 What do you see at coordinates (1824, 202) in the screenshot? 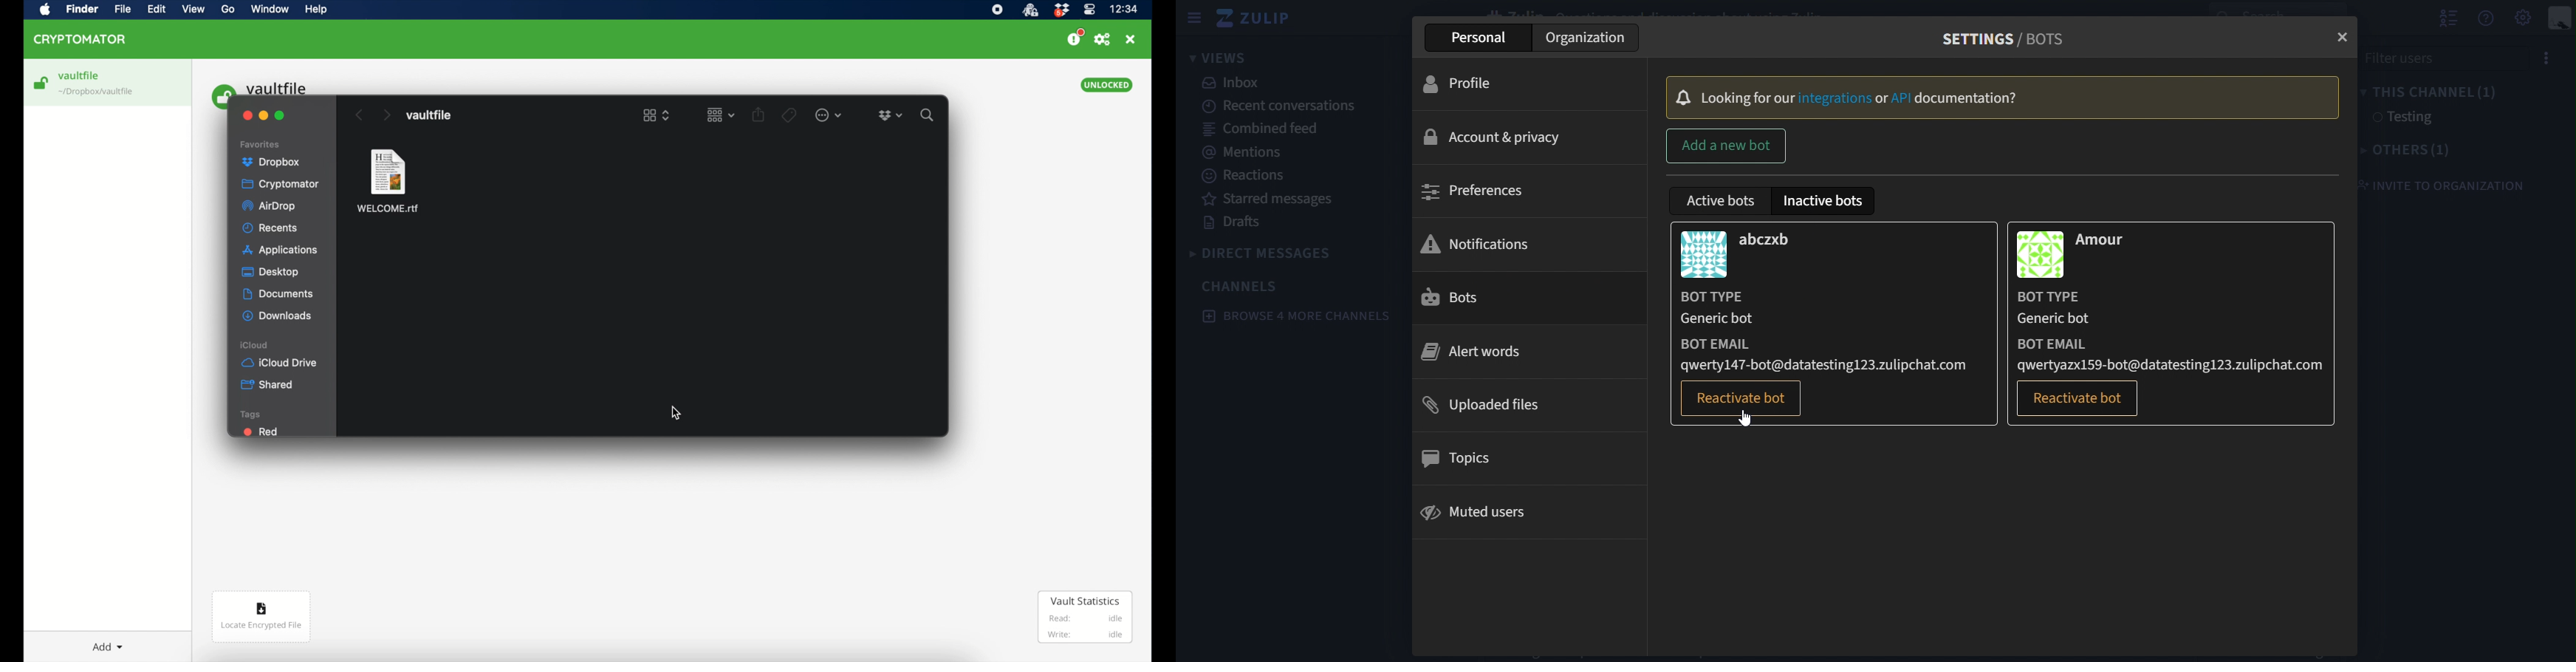
I see `inactive bots` at bounding box center [1824, 202].